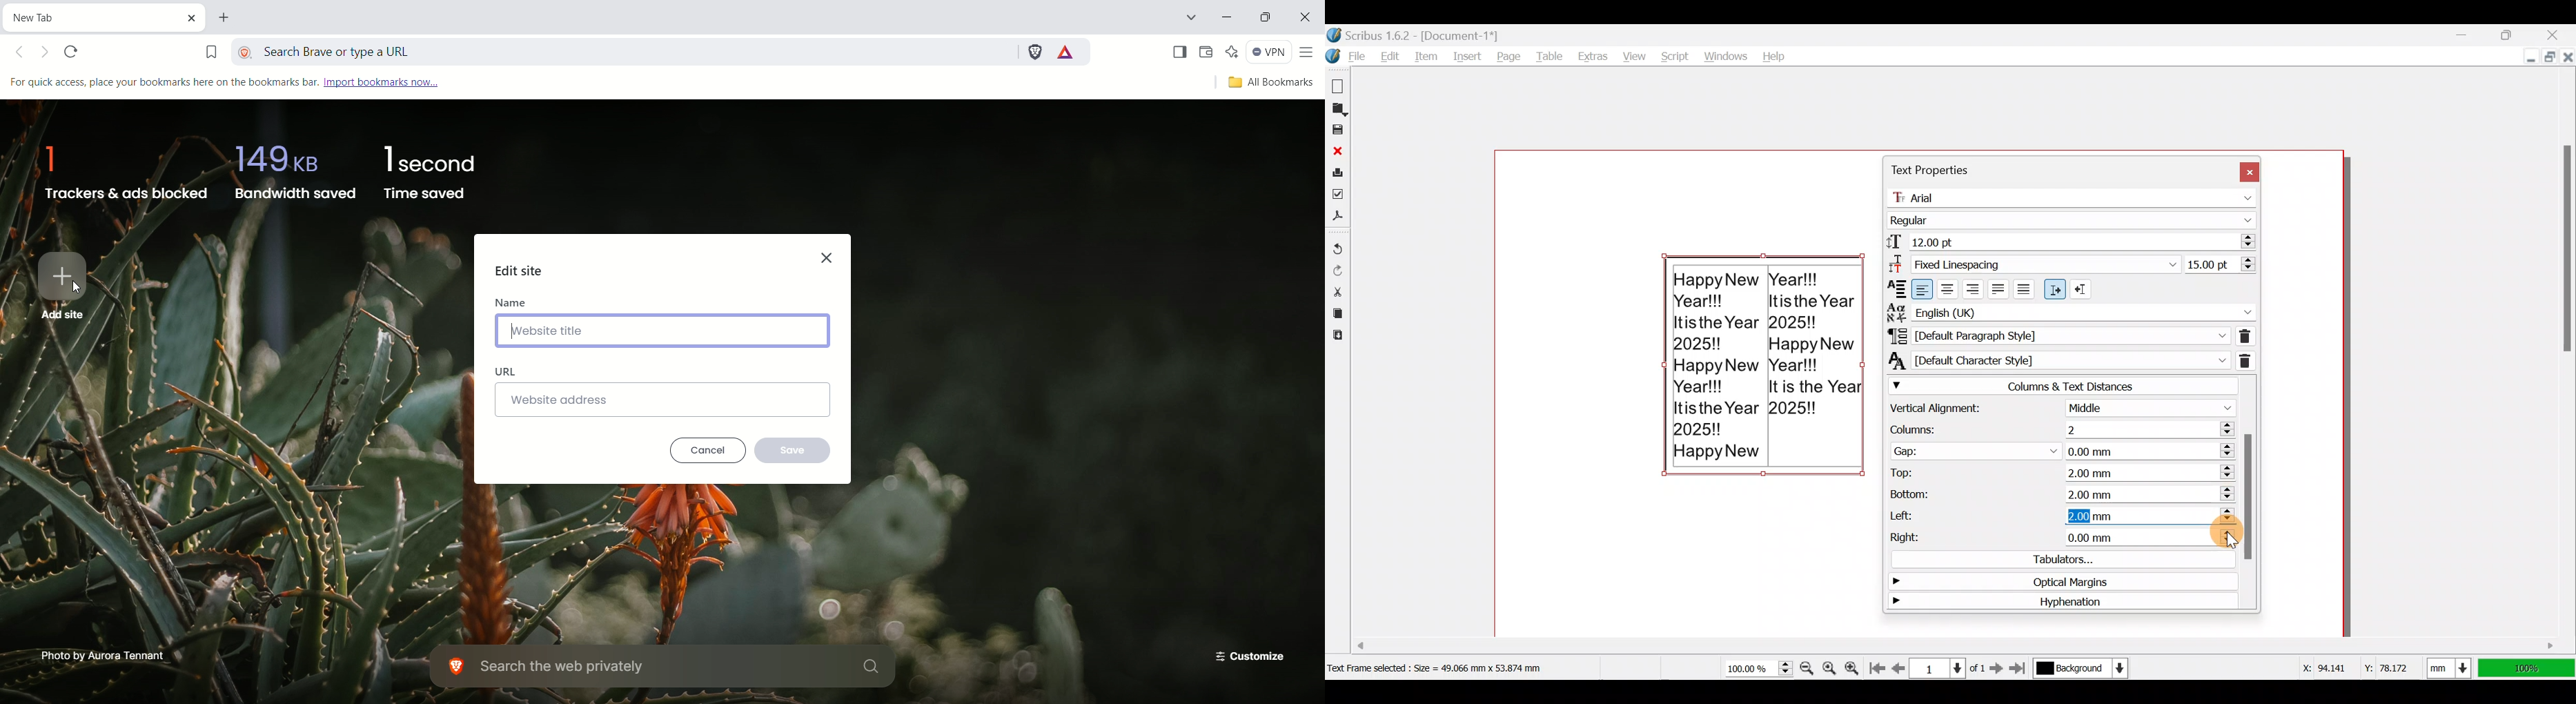  What do you see at coordinates (2326, 665) in the screenshot?
I see `X-axis dimension values` at bounding box center [2326, 665].